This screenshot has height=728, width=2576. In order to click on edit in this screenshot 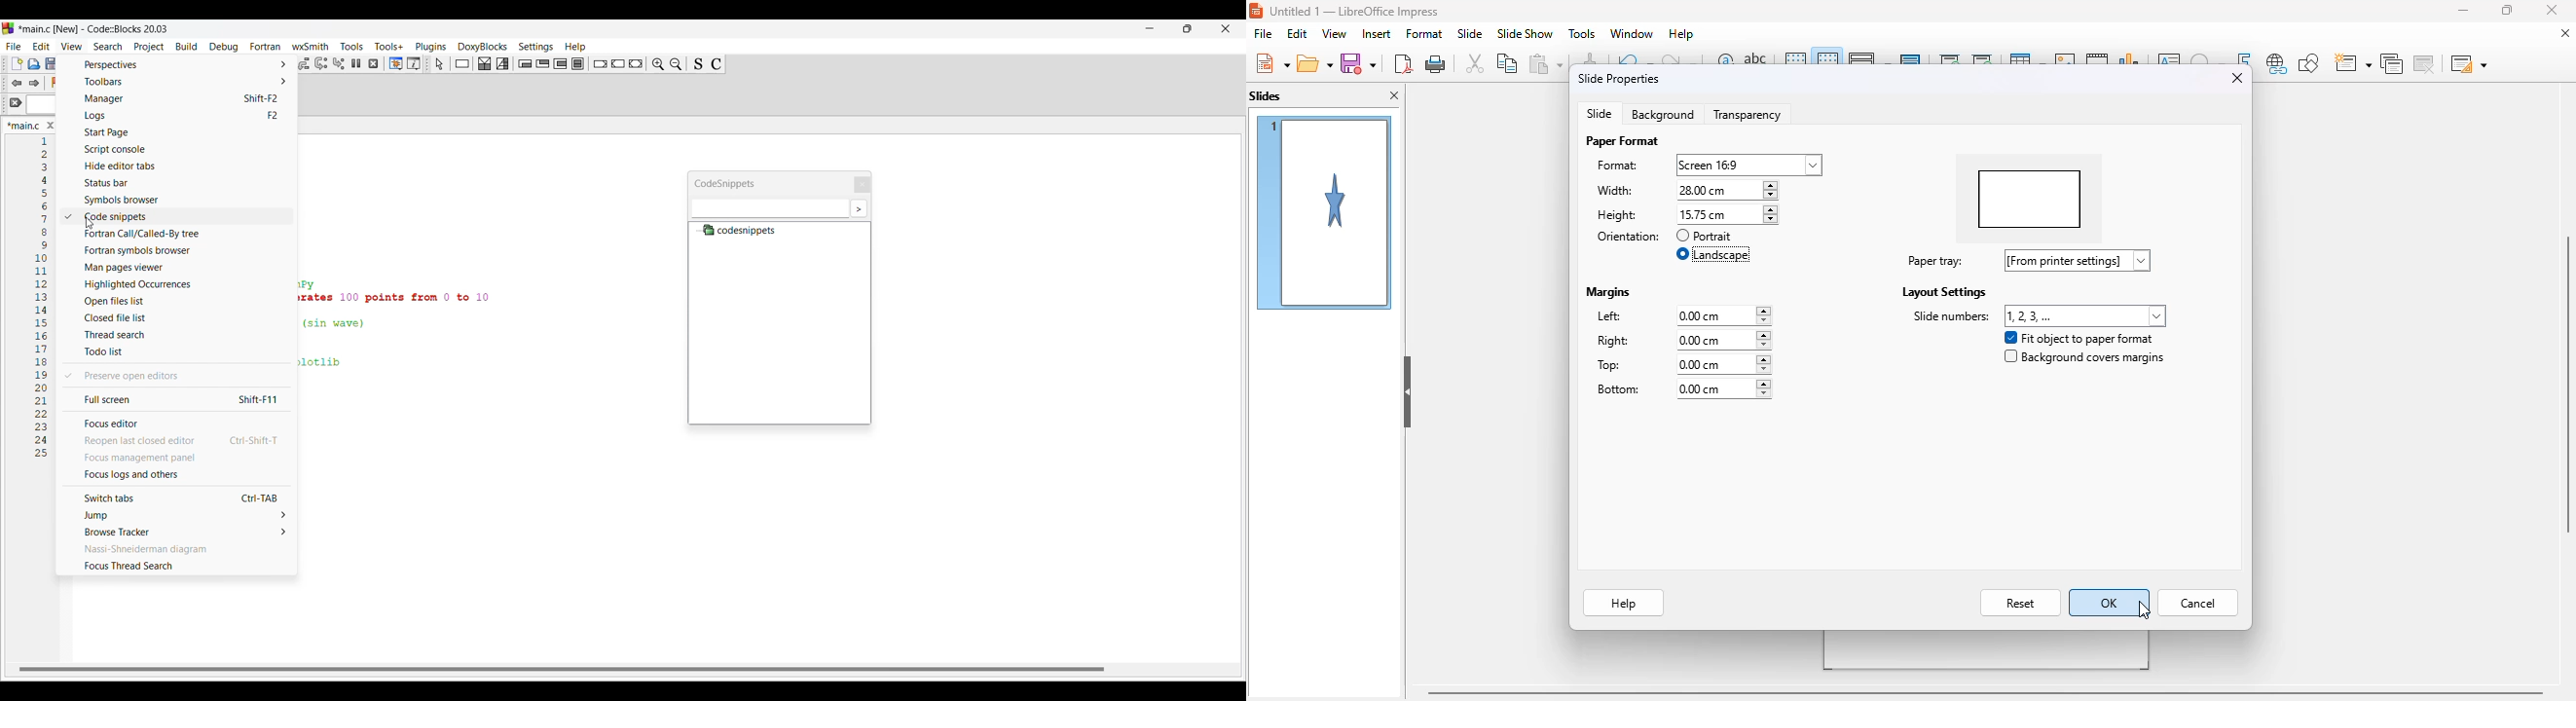, I will do `click(1298, 34)`.